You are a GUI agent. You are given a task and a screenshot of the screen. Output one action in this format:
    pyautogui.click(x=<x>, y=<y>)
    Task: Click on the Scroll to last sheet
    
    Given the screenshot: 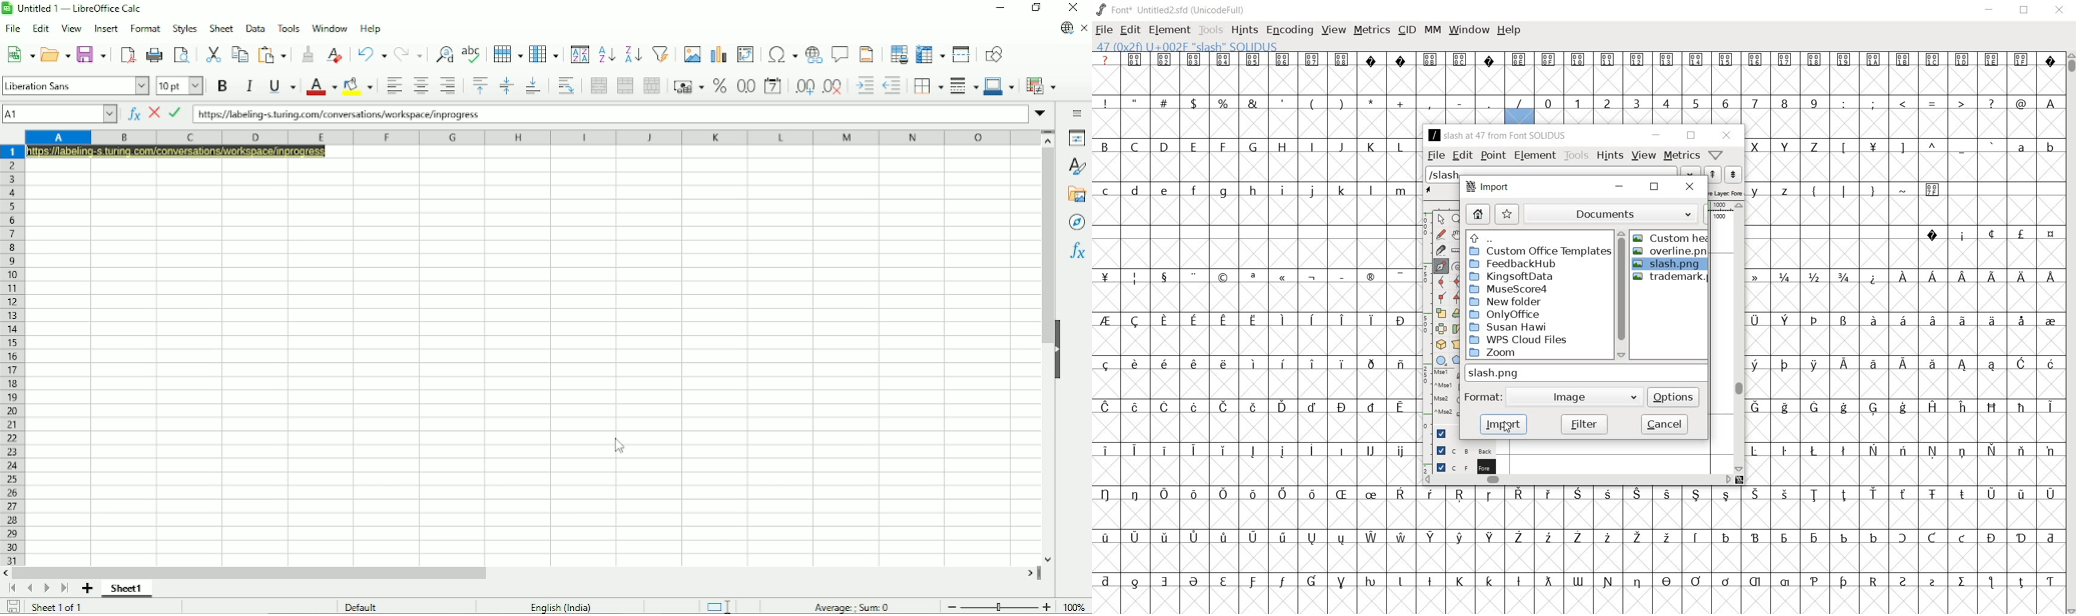 What is the action you would take?
    pyautogui.click(x=63, y=589)
    